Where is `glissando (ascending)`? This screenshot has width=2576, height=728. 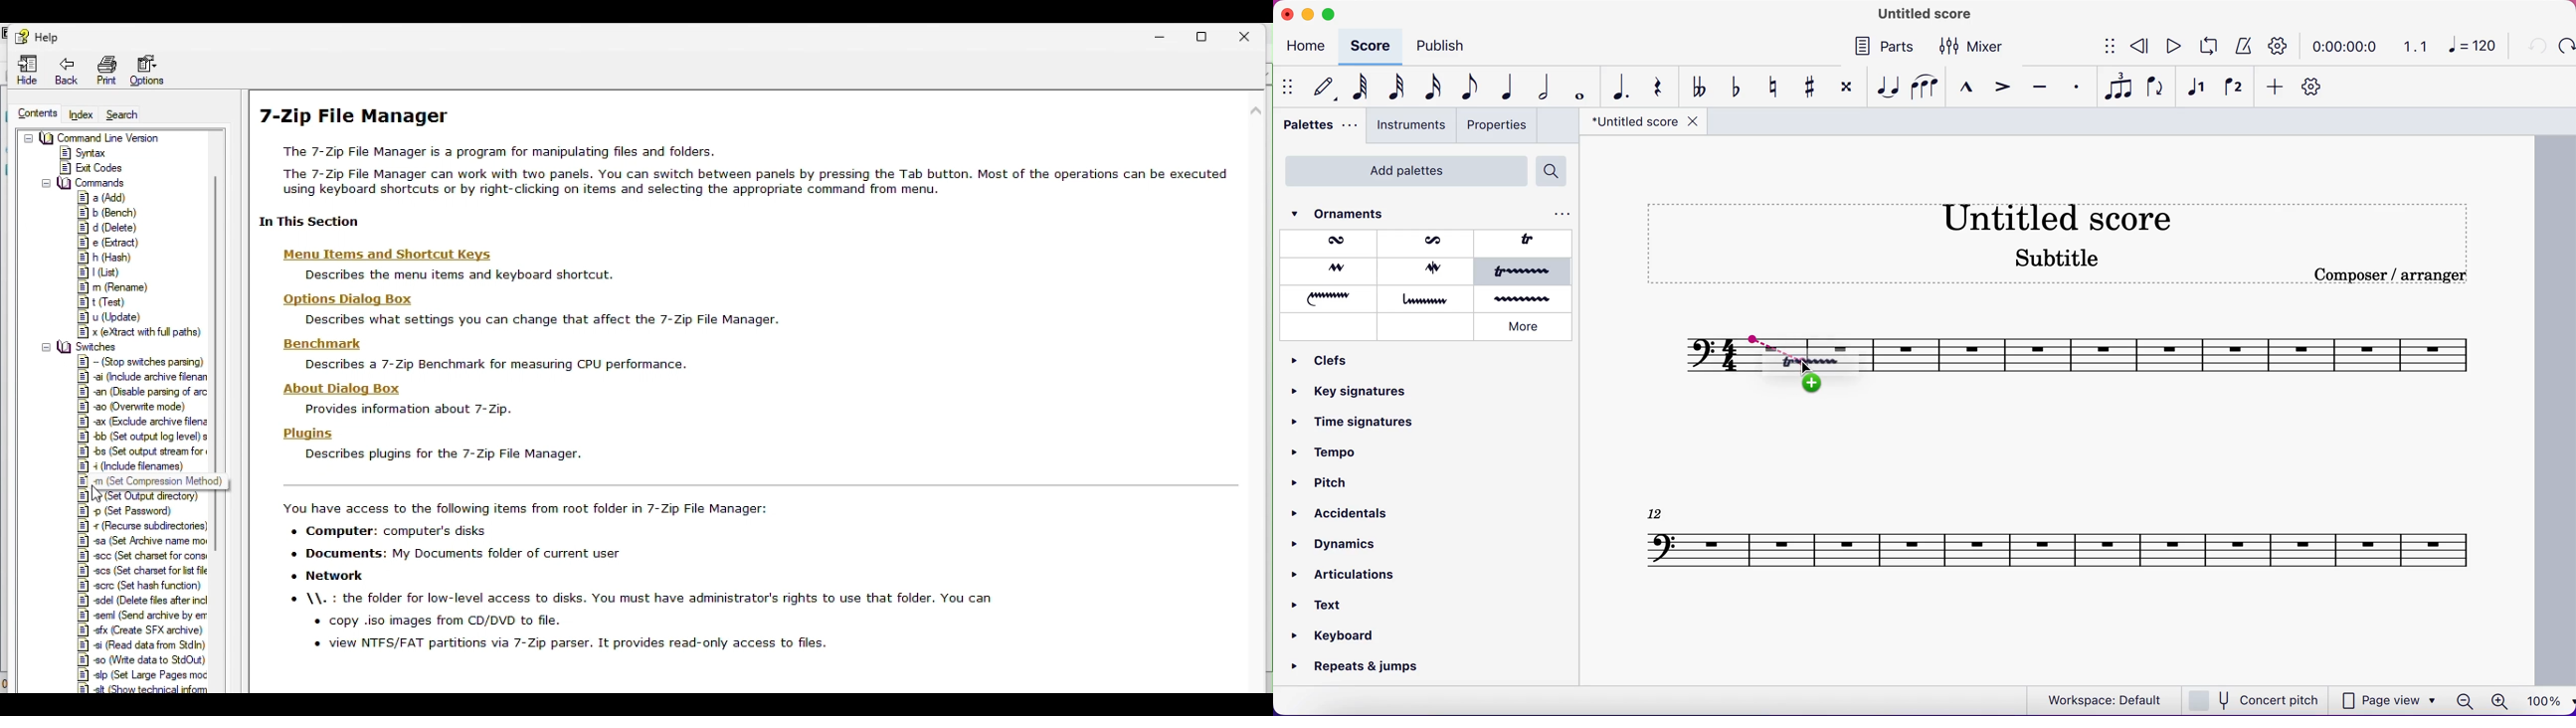 glissando (ascending) is located at coordinates (1331, 297).